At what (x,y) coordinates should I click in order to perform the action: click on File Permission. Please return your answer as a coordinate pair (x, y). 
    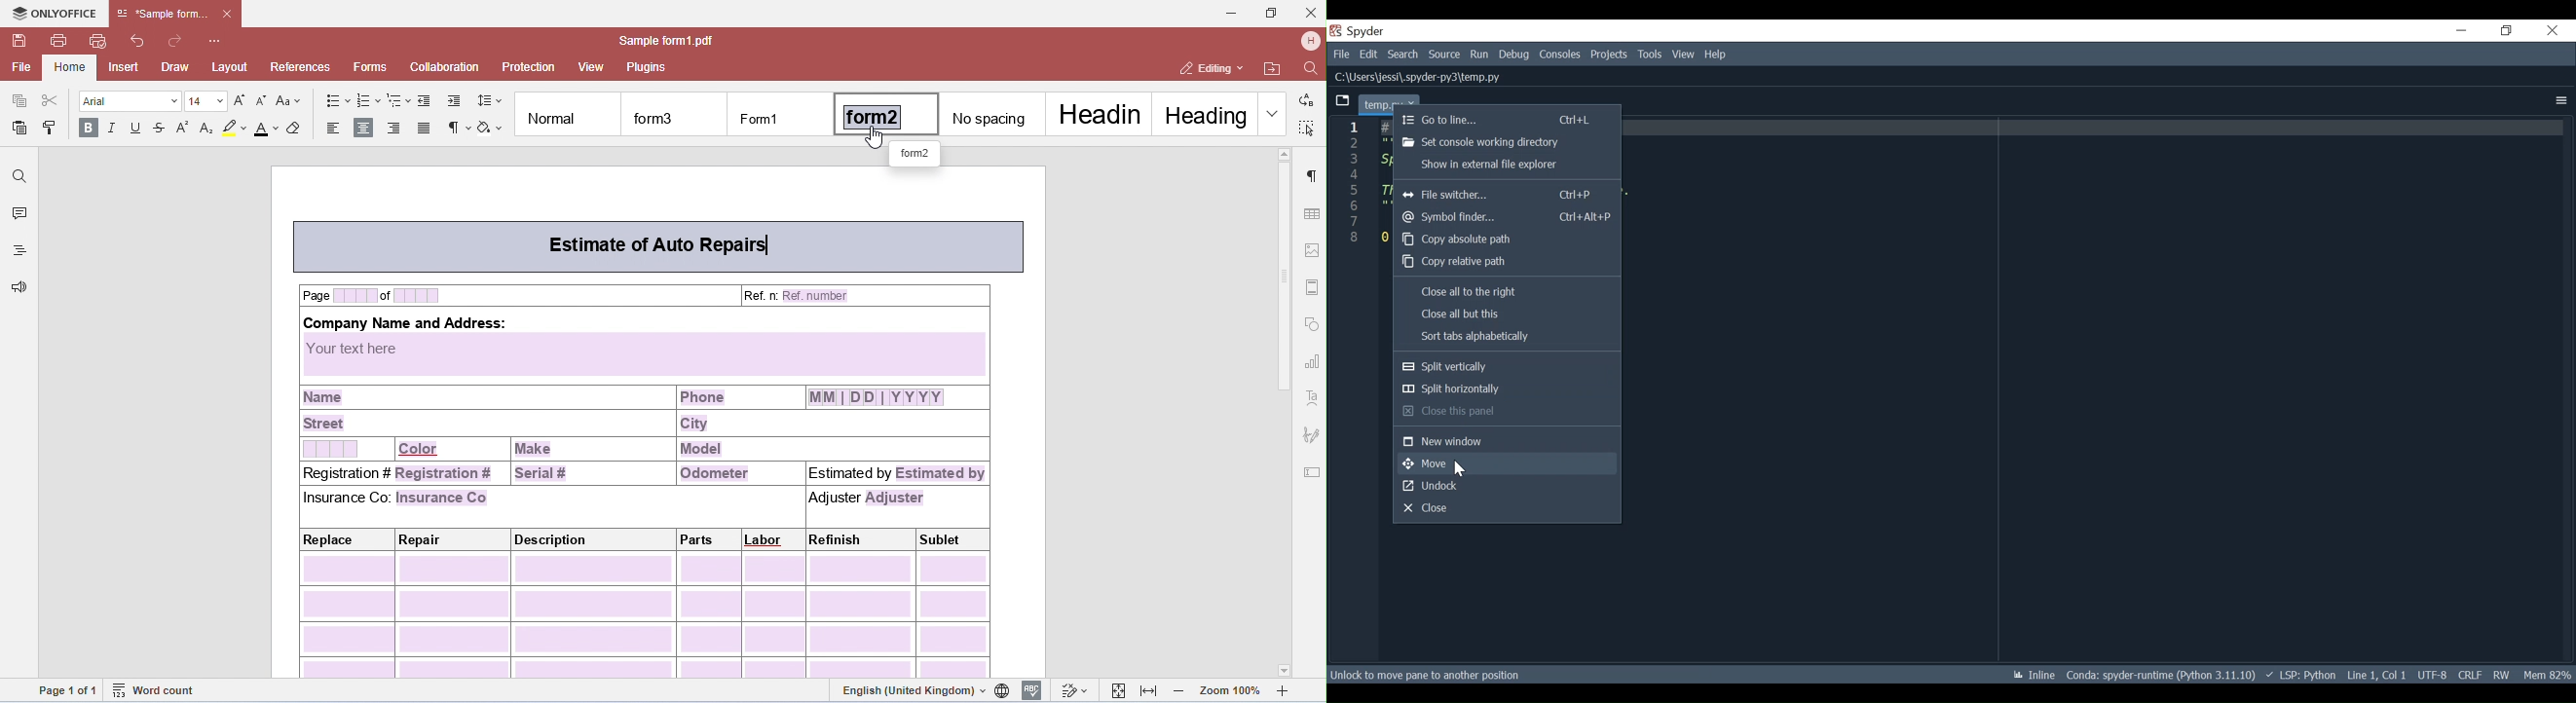
    Looking at the image, I should click on (2501, 676).